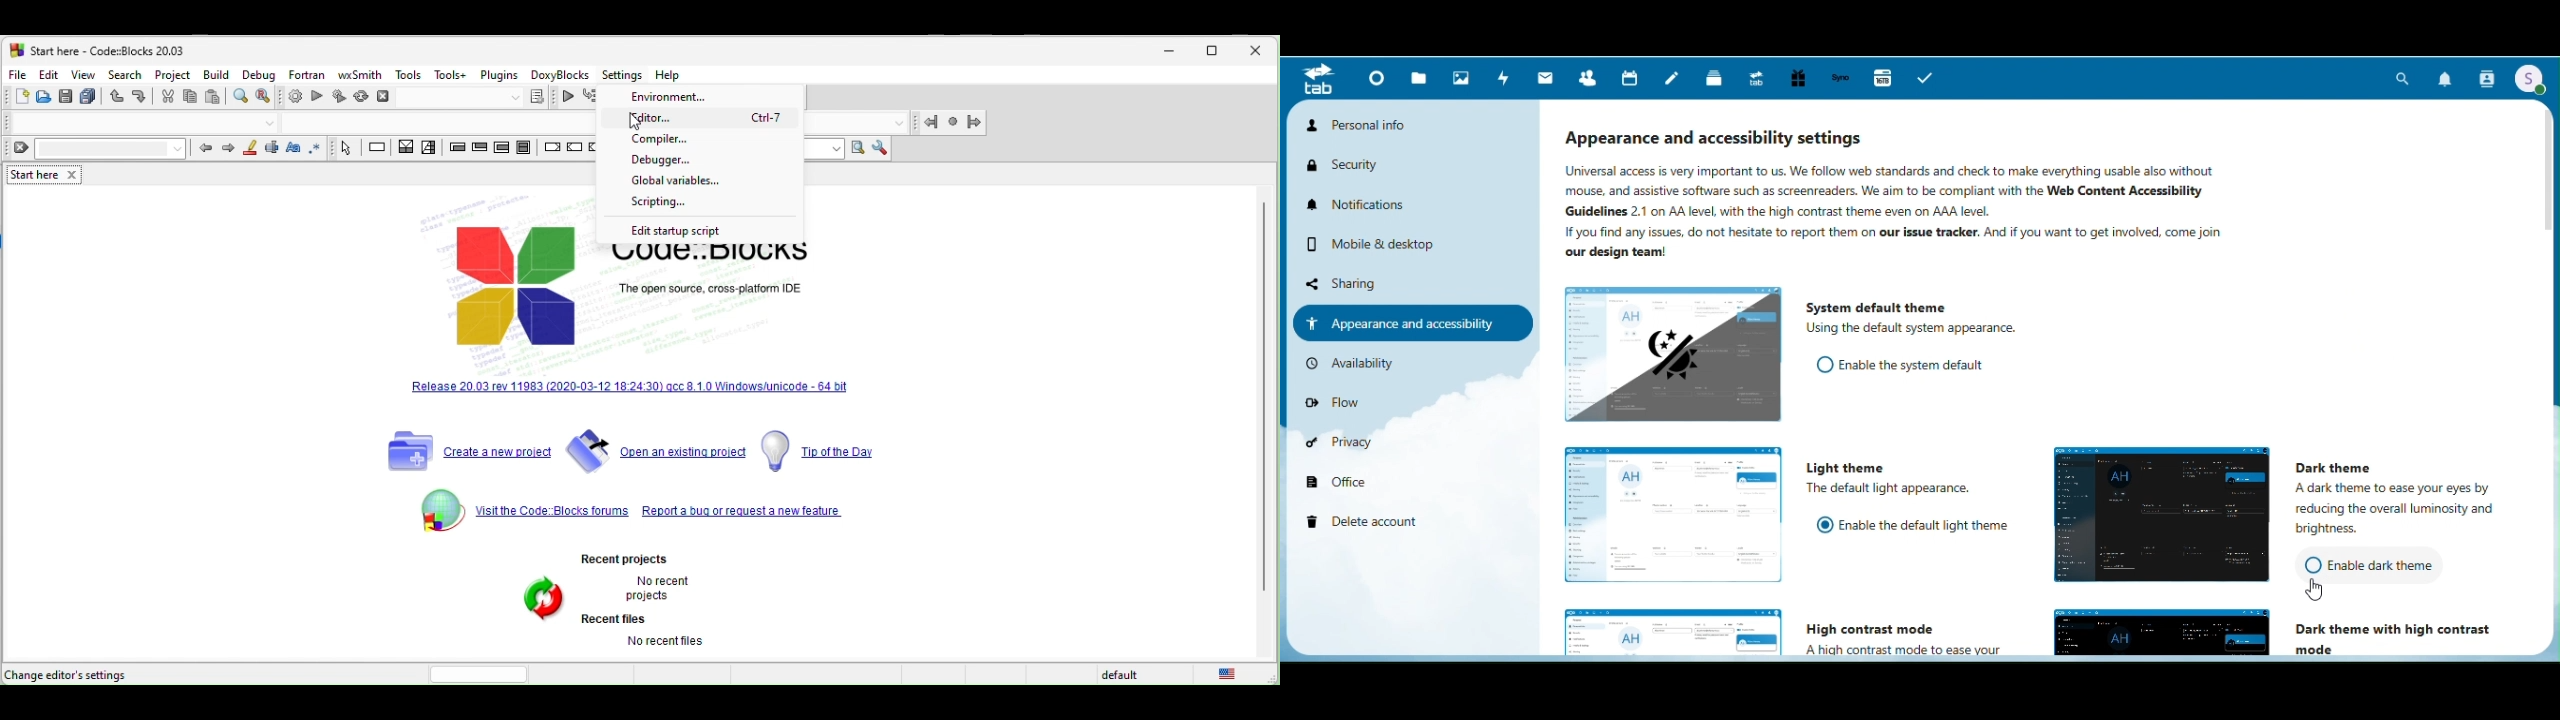 This screenshot has height=728, width=2576. Describe the element at coordinates (267, 97) in the screenshot. I see `replace` at that location.